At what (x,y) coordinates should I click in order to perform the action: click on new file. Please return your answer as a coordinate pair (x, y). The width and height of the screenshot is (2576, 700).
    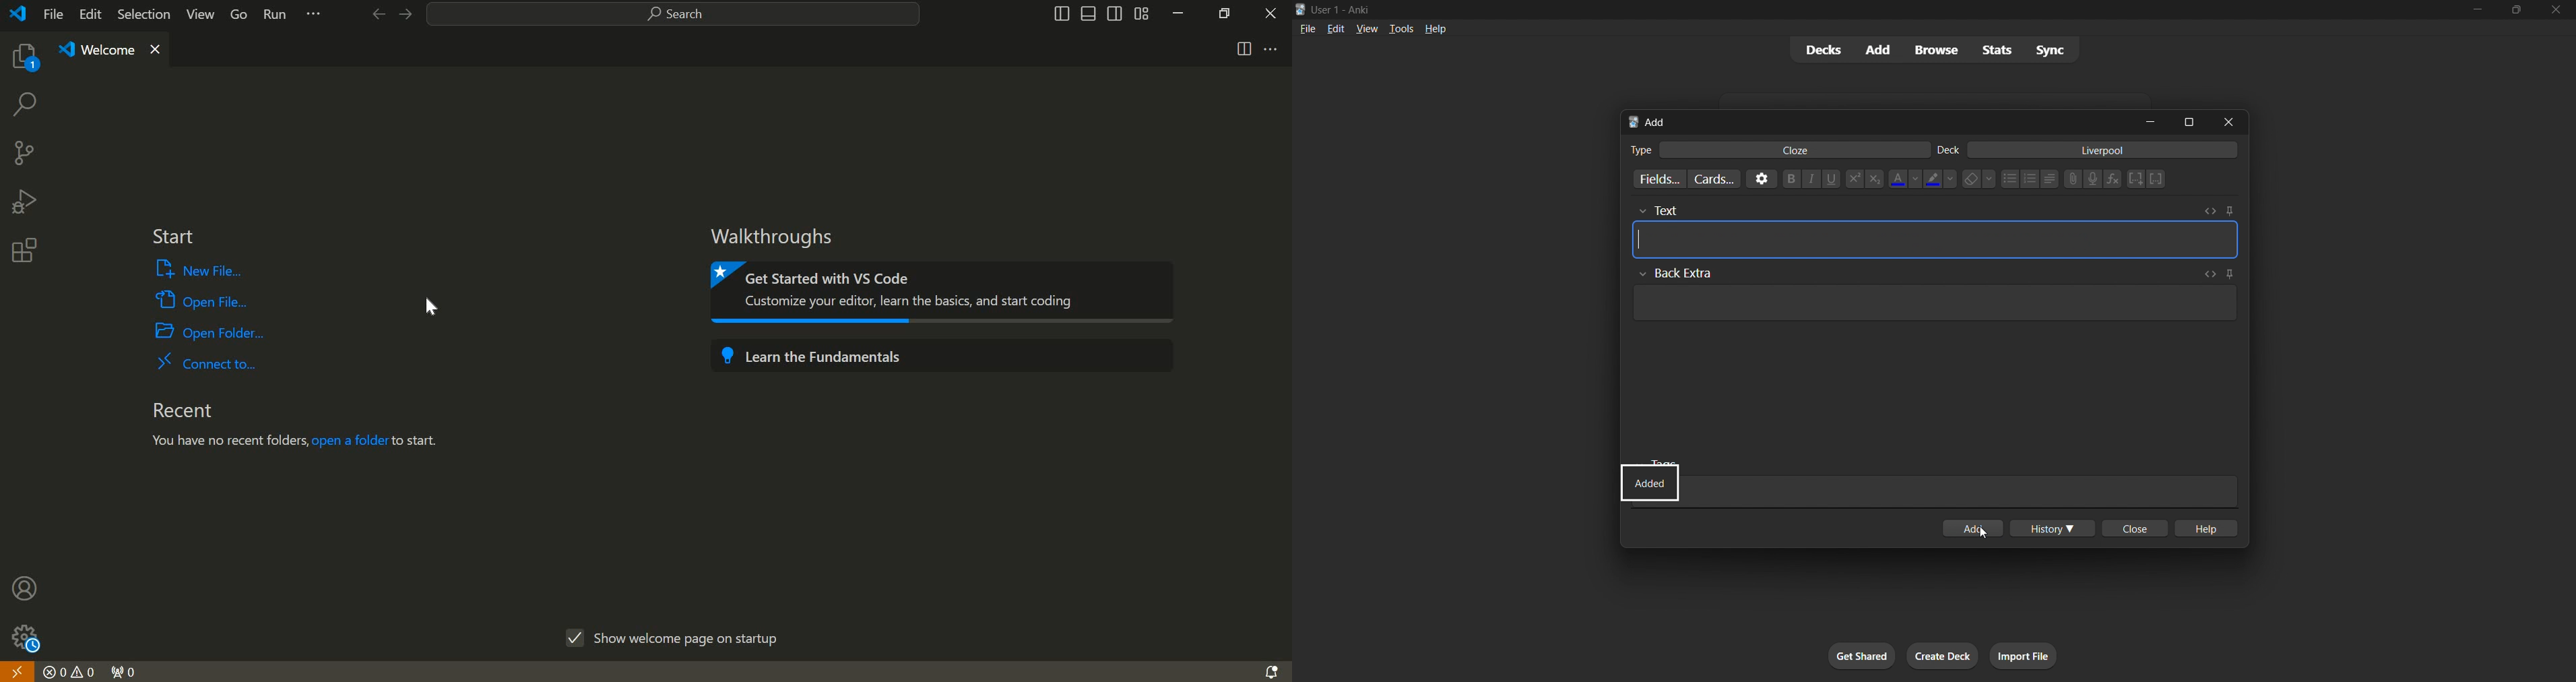
    Looking at the image, I should click on (201, 270).